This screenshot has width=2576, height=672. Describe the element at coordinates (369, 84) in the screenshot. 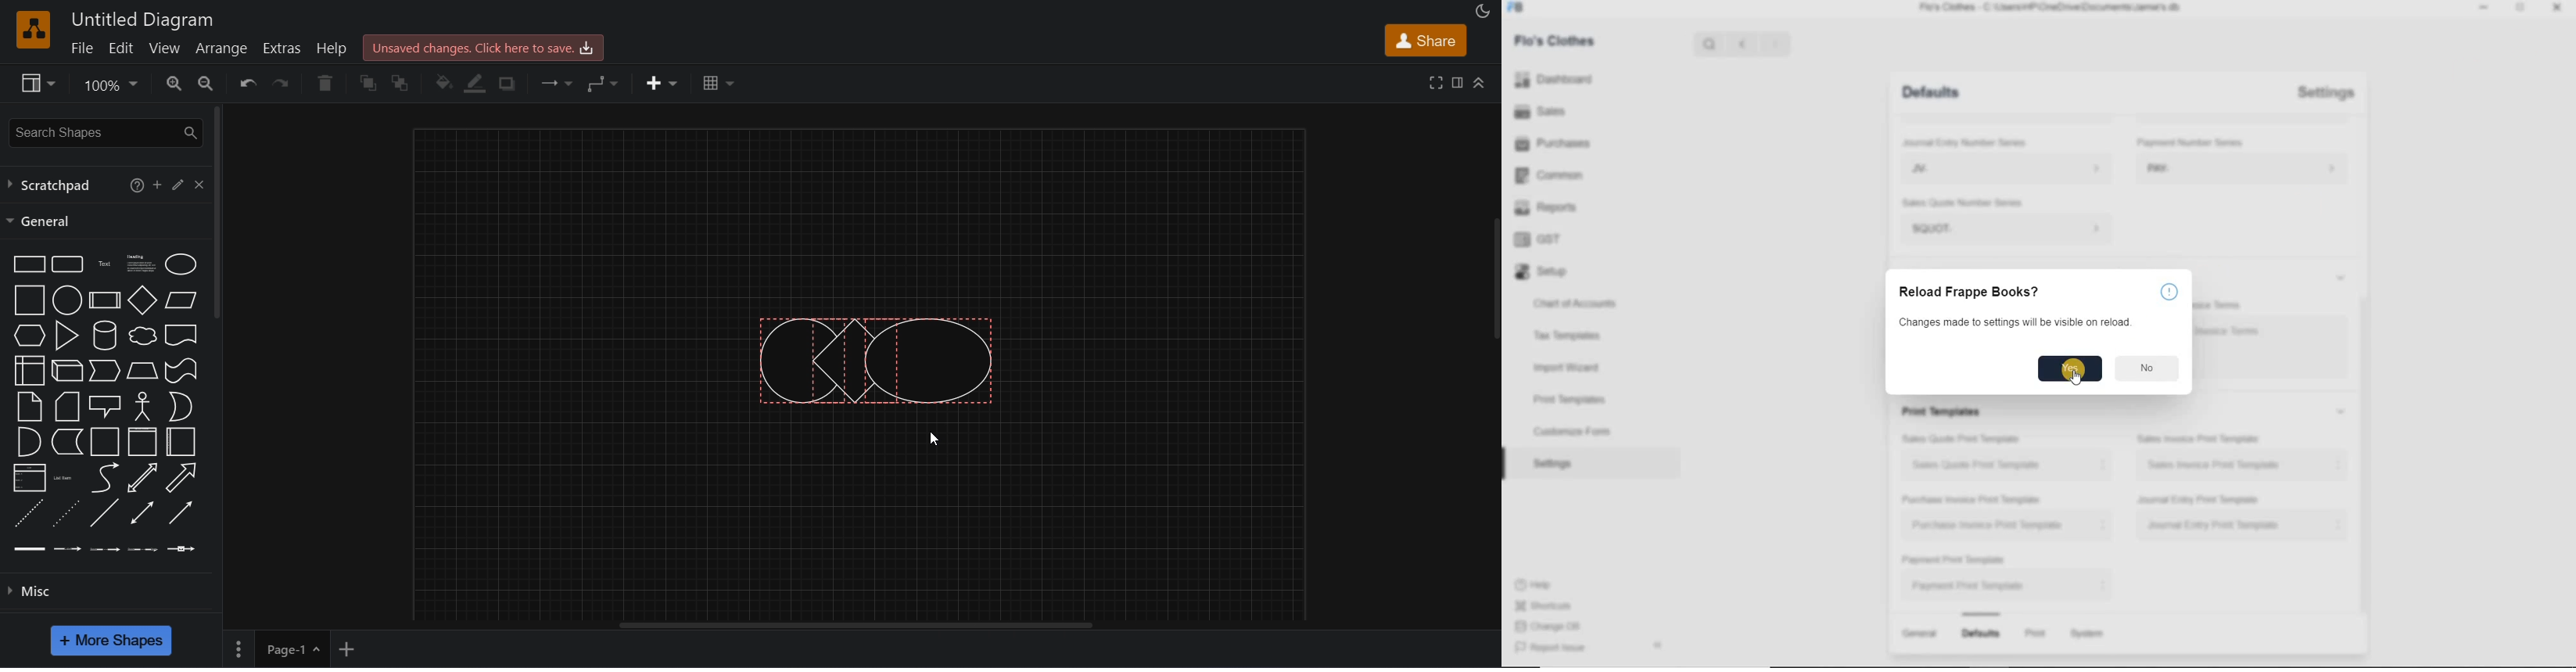

I see `to front` at that location.